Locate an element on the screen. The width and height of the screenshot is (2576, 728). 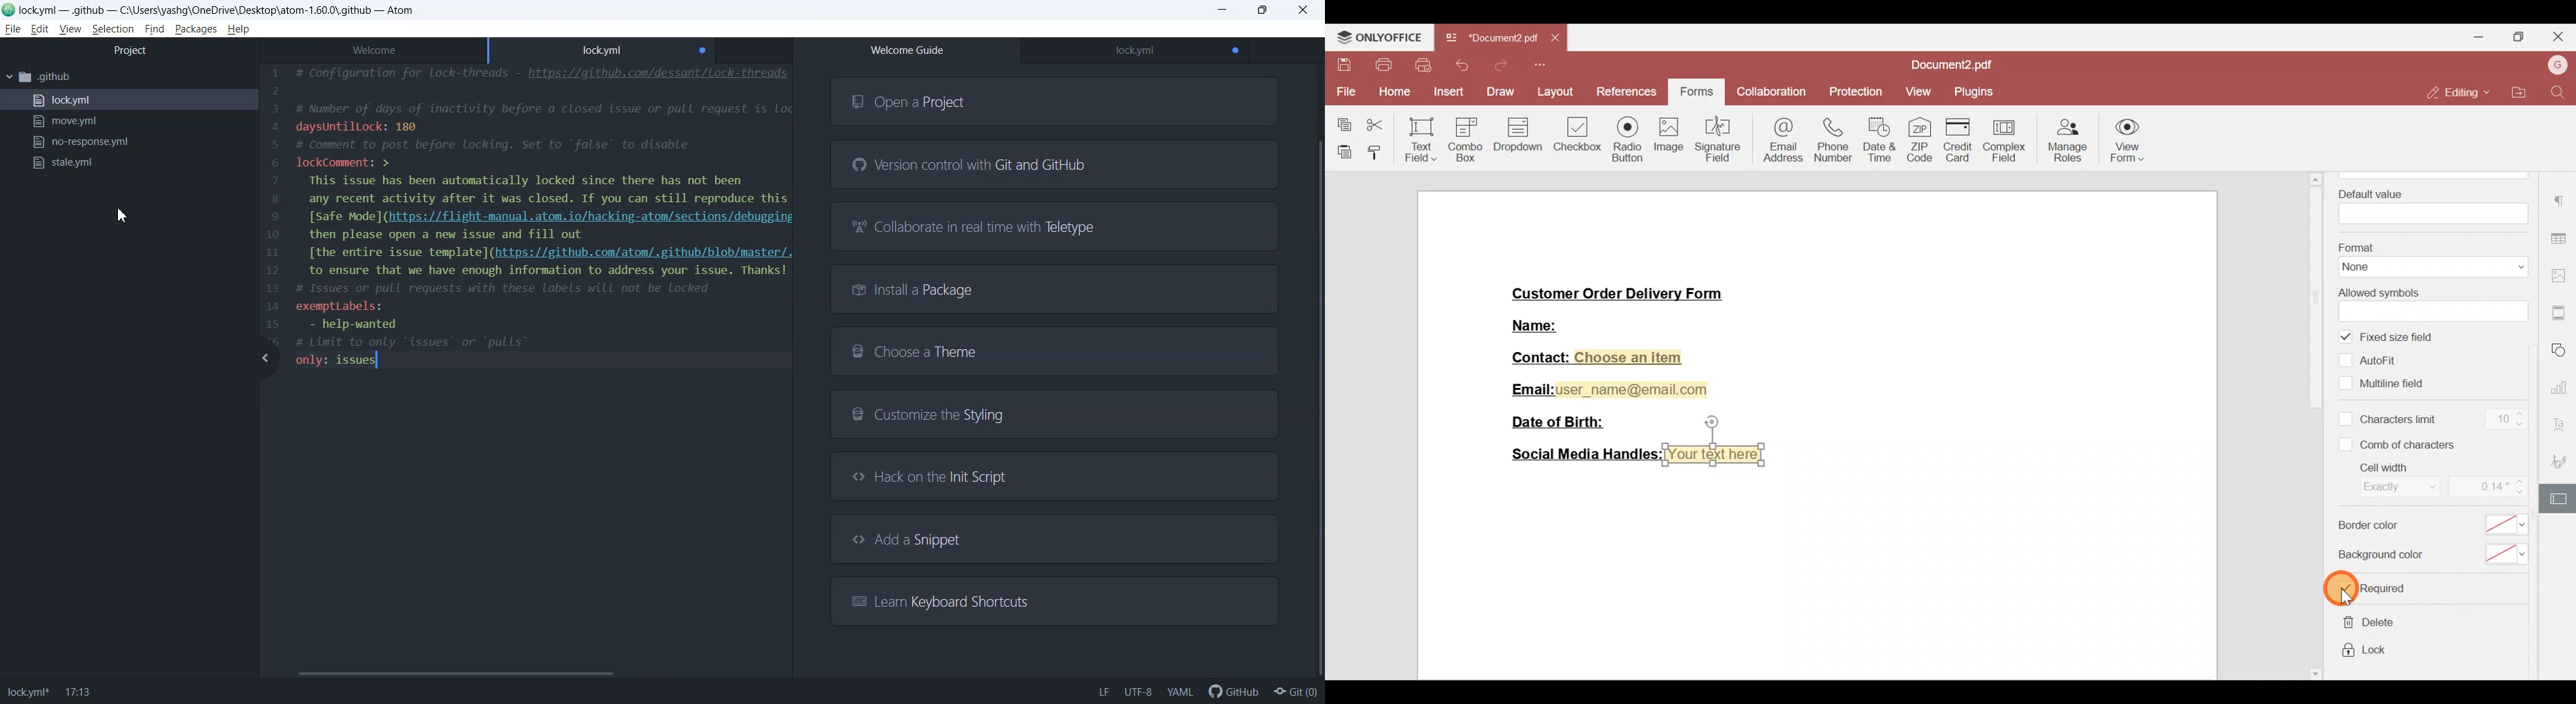
Name: is located at coordinates (1551, 324).